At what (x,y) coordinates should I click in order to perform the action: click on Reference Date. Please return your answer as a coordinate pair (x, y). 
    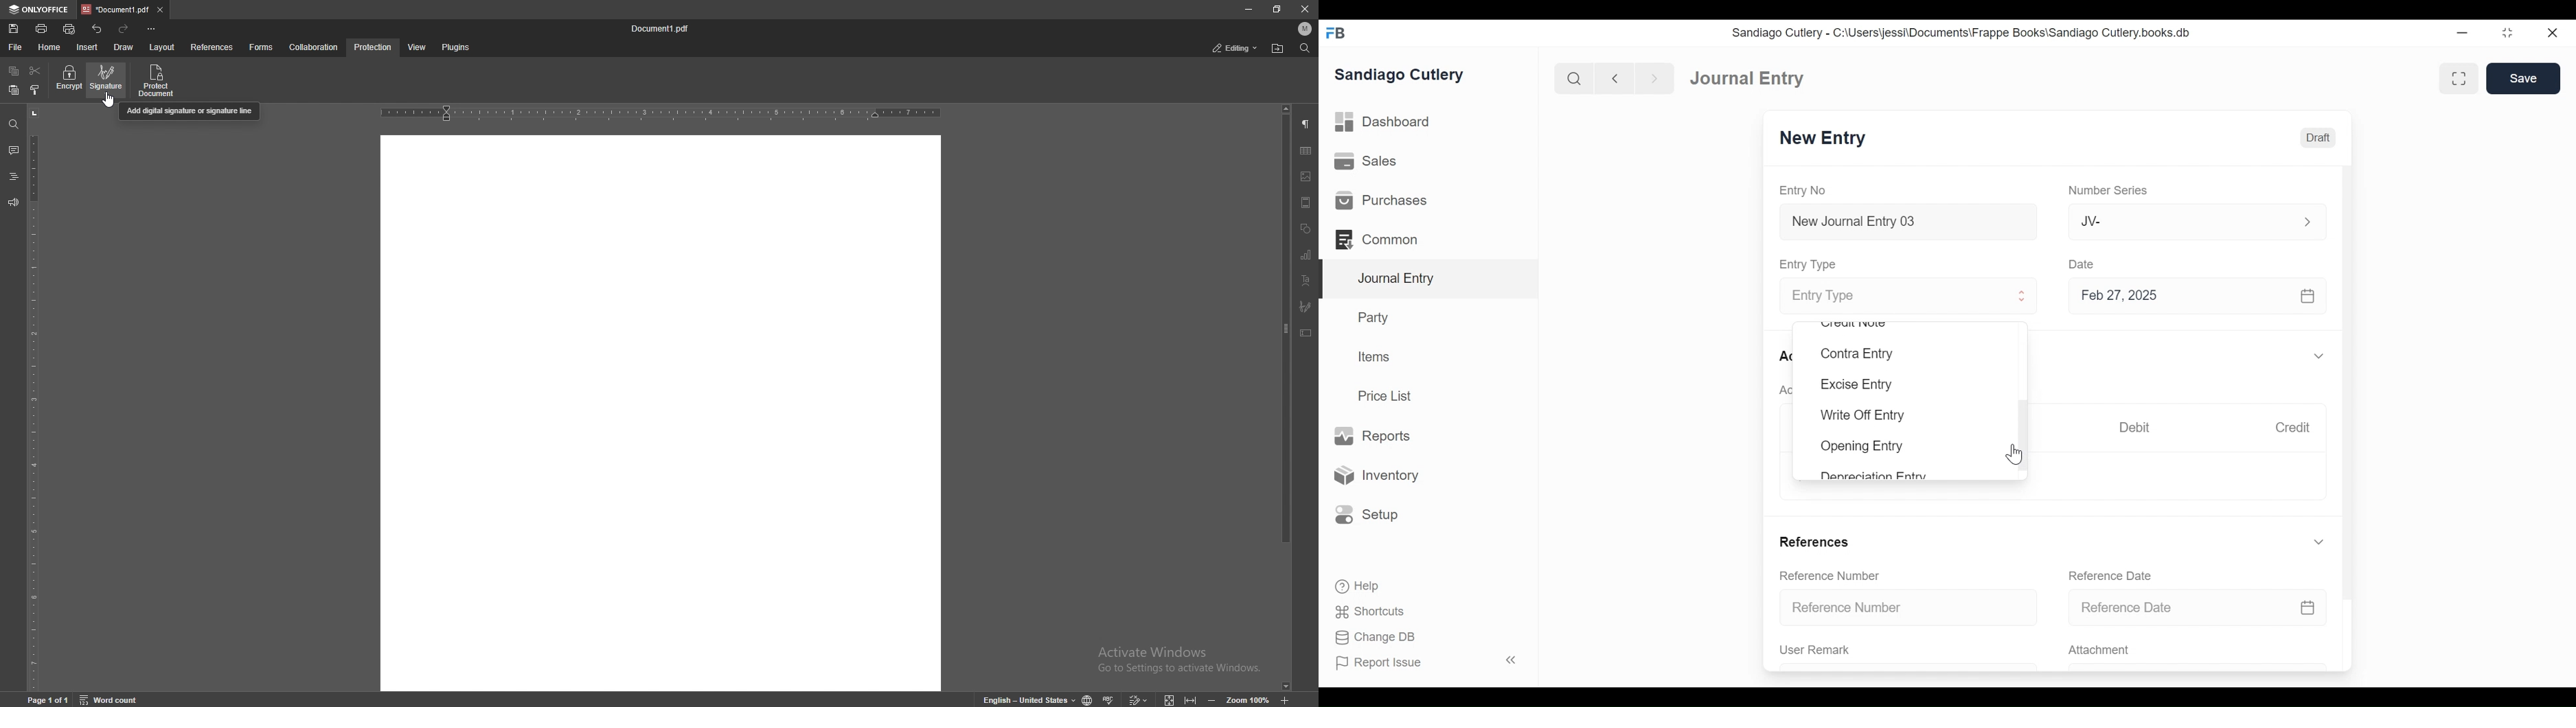
    Looking at the image, I should click on (2207, 607).